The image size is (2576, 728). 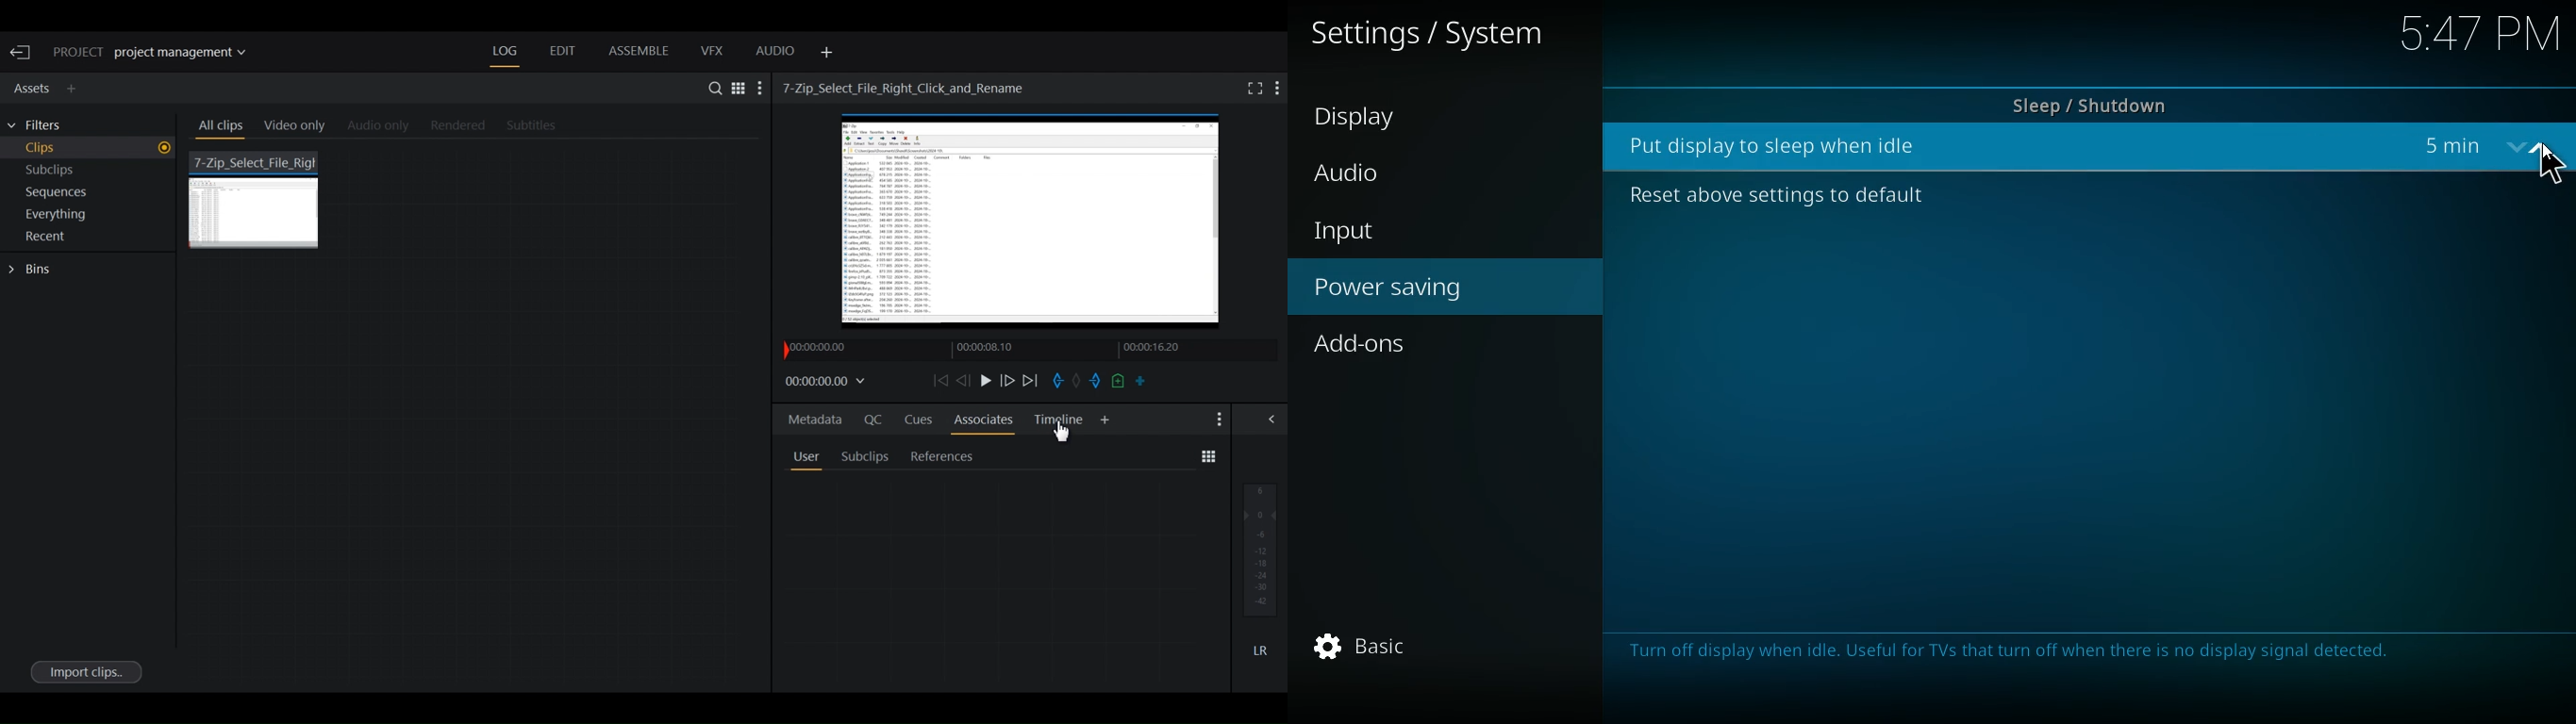 What do you see at coordinates (1061, 434) in the screenshot?
I see `Cursor` at bounding box center [1061, 434].